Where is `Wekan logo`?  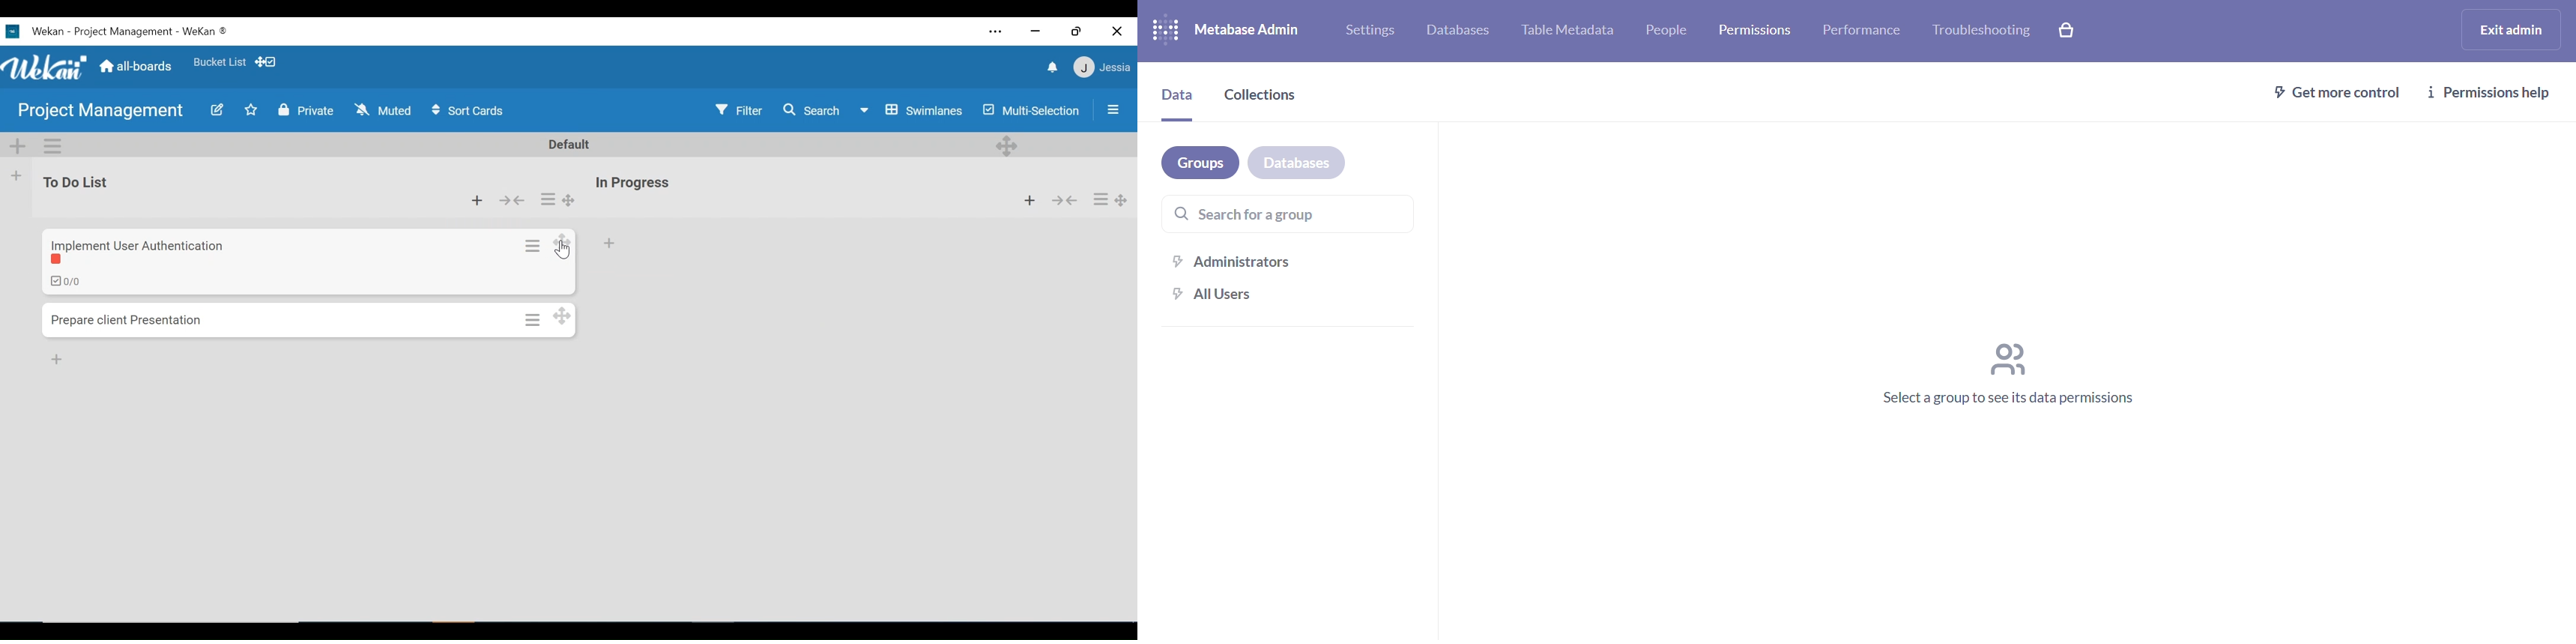 Wekan logo is located at coordinates (47, 69).